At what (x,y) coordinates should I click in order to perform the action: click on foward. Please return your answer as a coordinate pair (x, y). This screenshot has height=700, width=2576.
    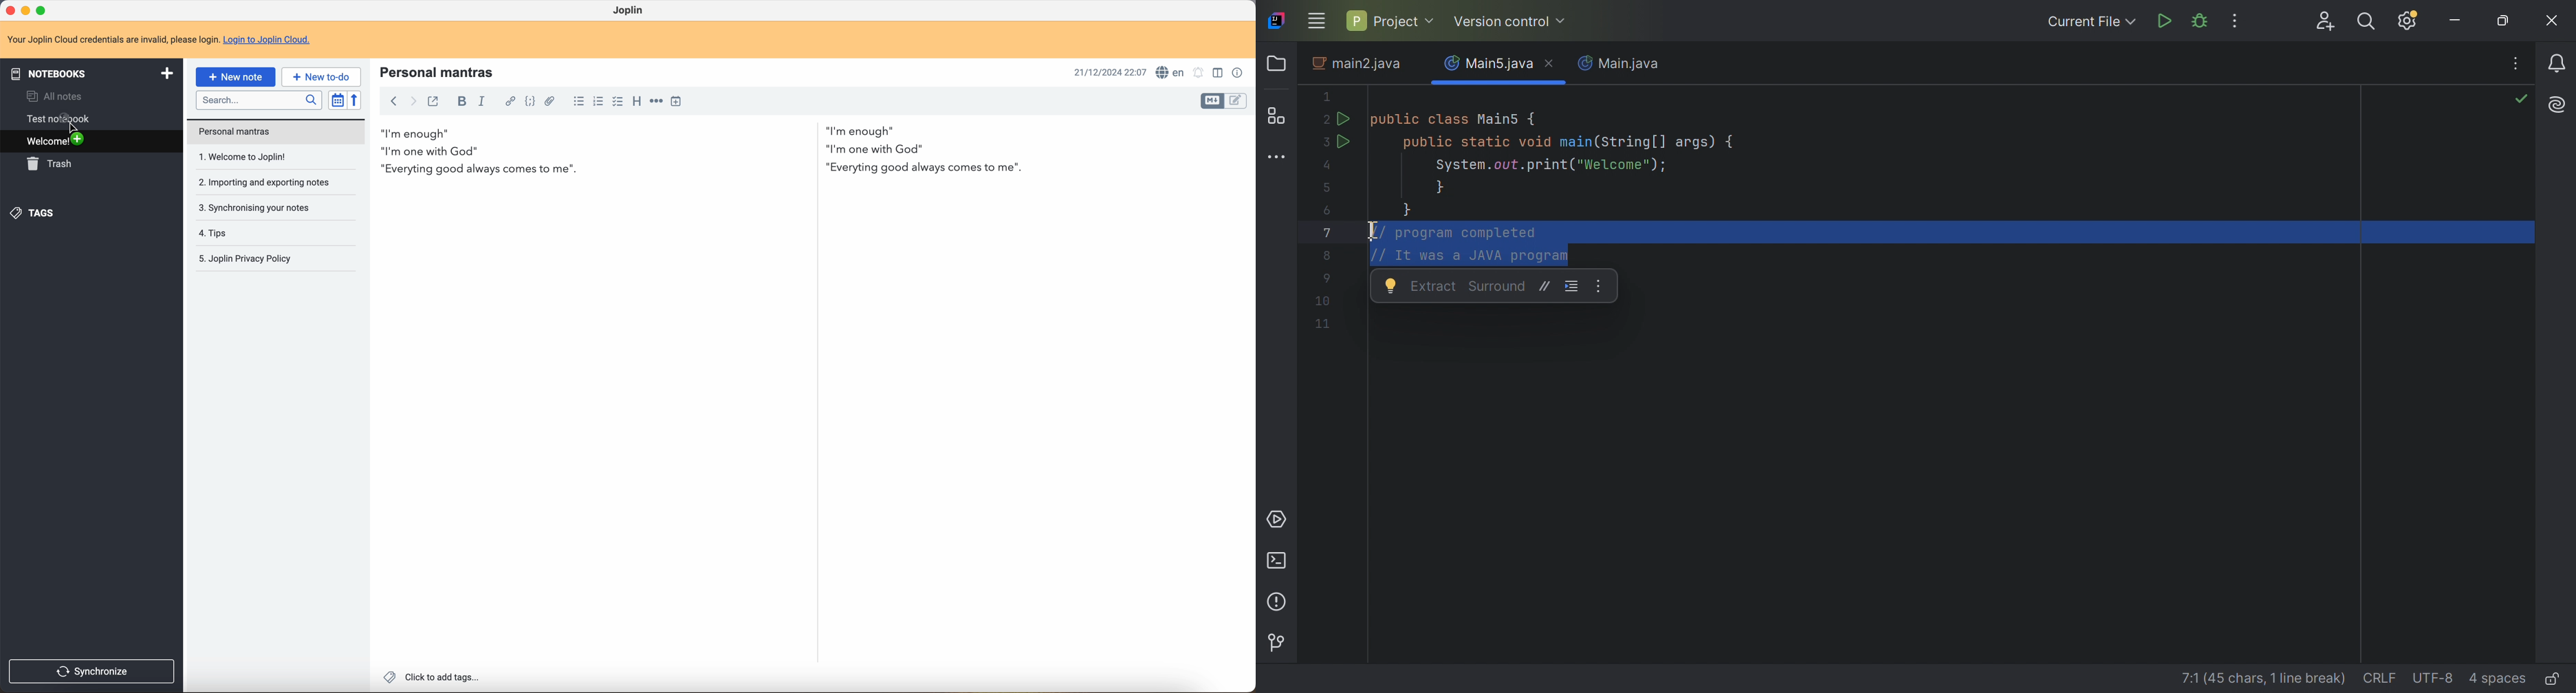
    Looking at the image, I should click on (414, 101).